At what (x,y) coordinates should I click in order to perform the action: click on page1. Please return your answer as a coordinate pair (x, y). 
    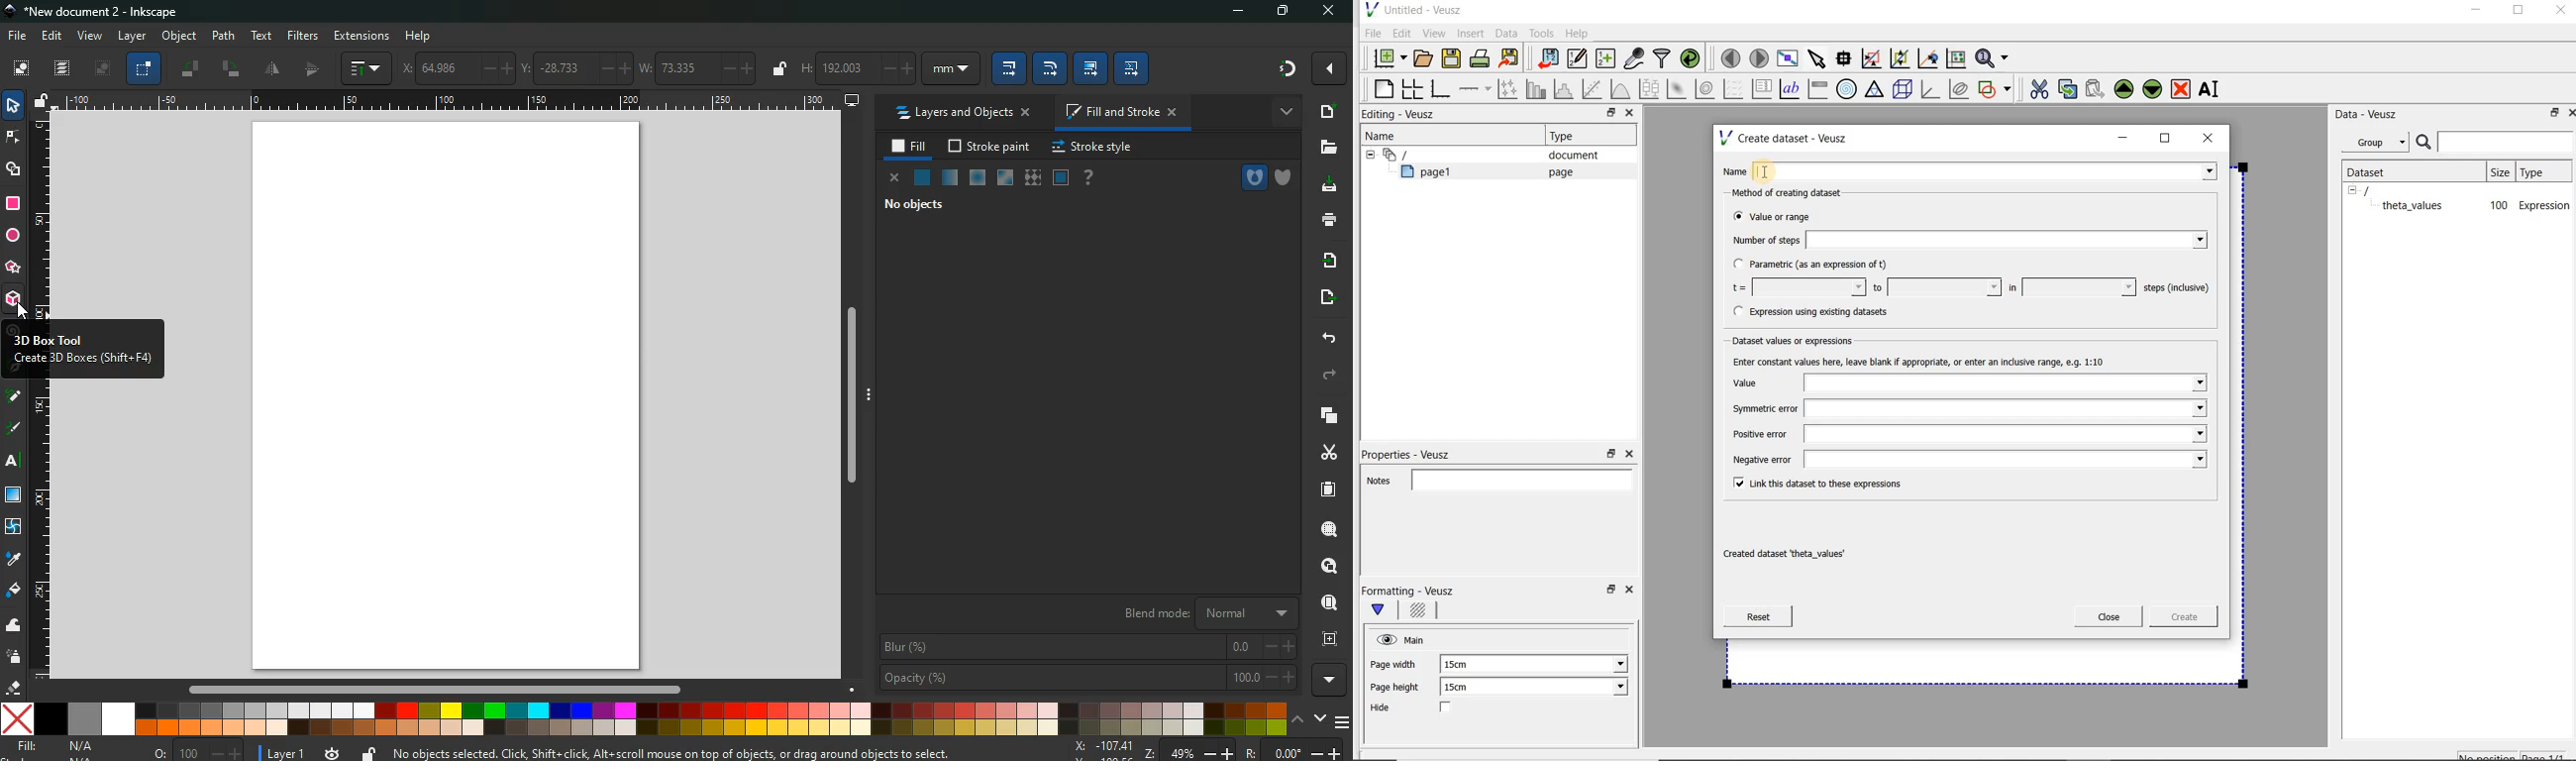
    Looking at the image, I should click on (1432, 174).